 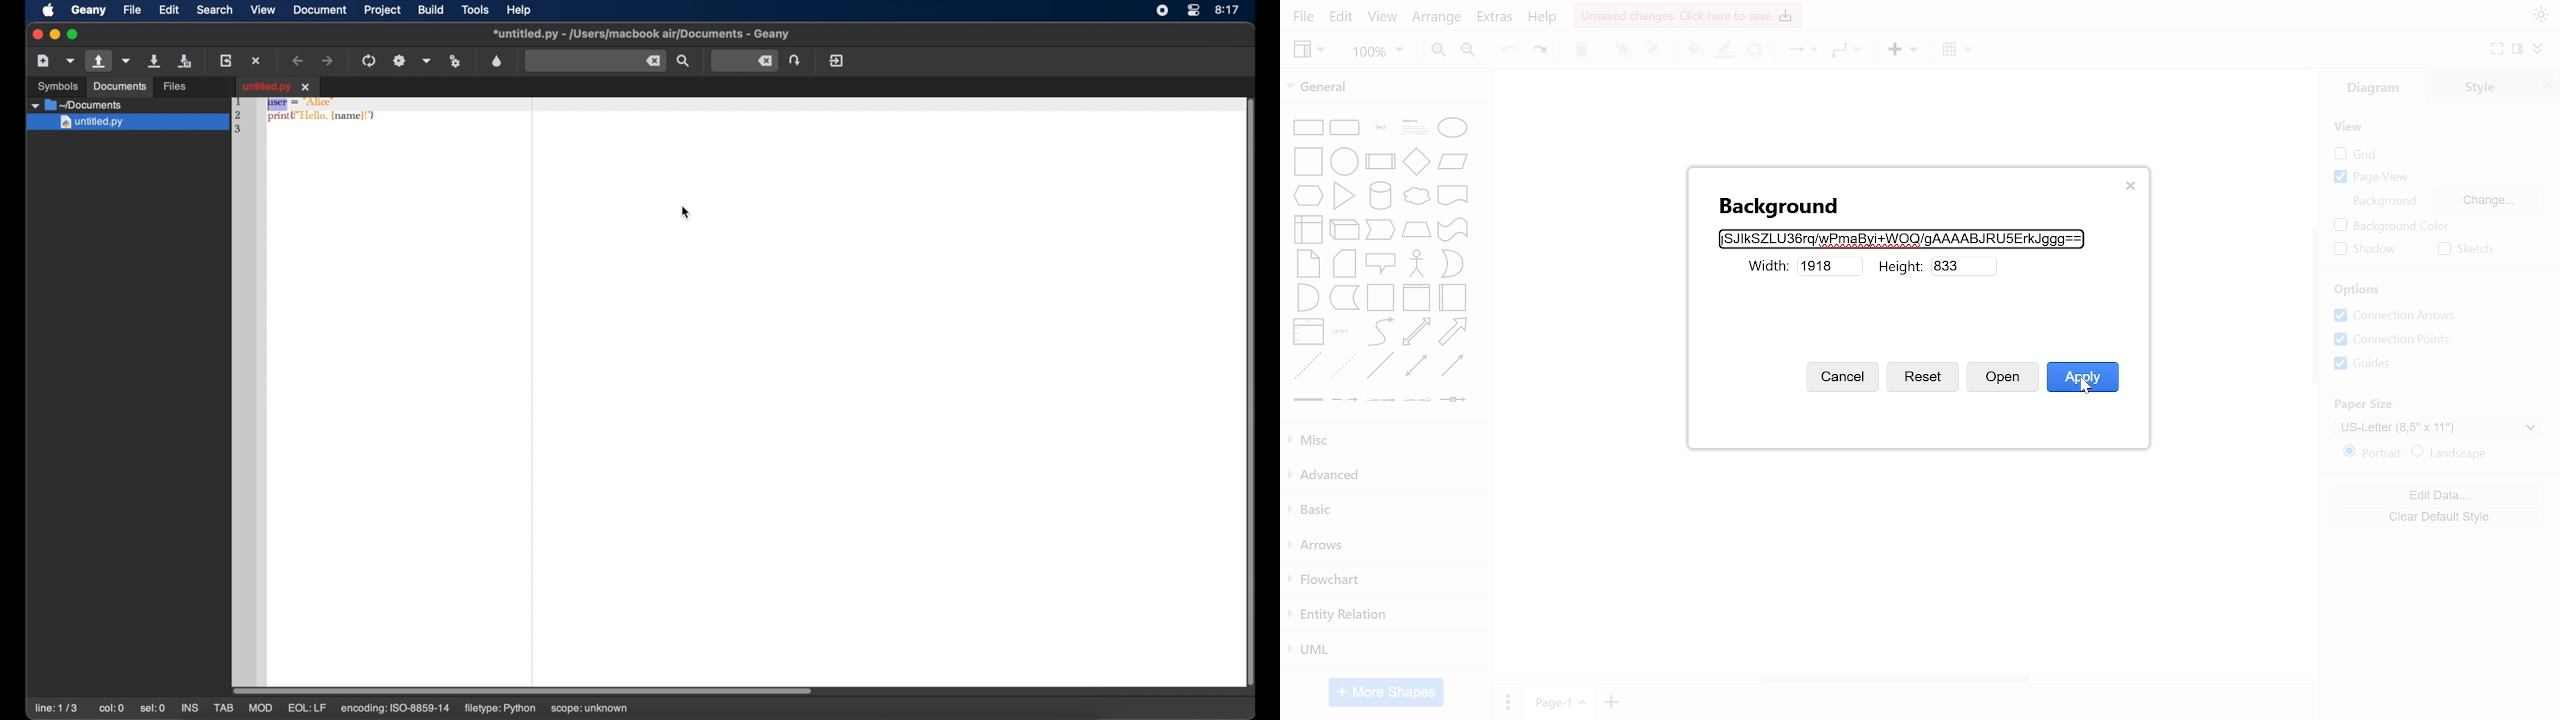 What do you see at coordinates (2082, 374) in the screenshot?
I see `apply` at bounding box center [2082, 374].